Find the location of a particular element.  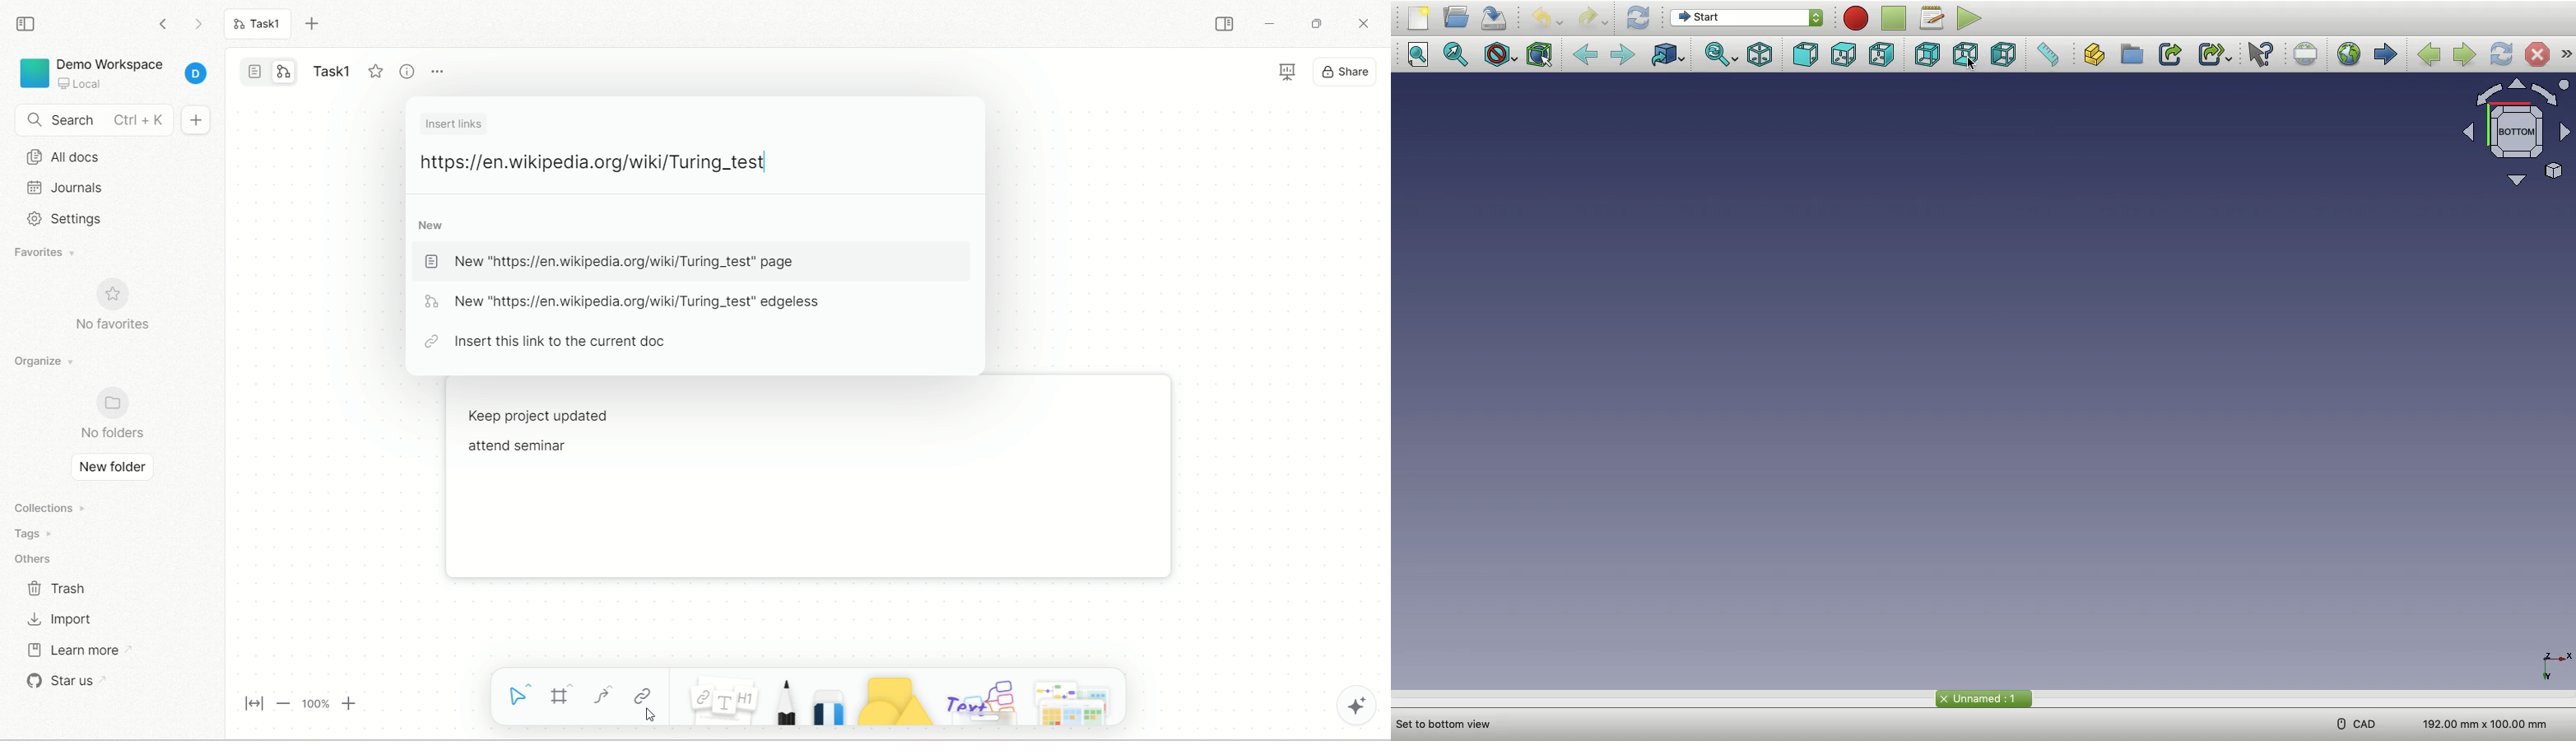

all docs is located at coordinates (110, 158).